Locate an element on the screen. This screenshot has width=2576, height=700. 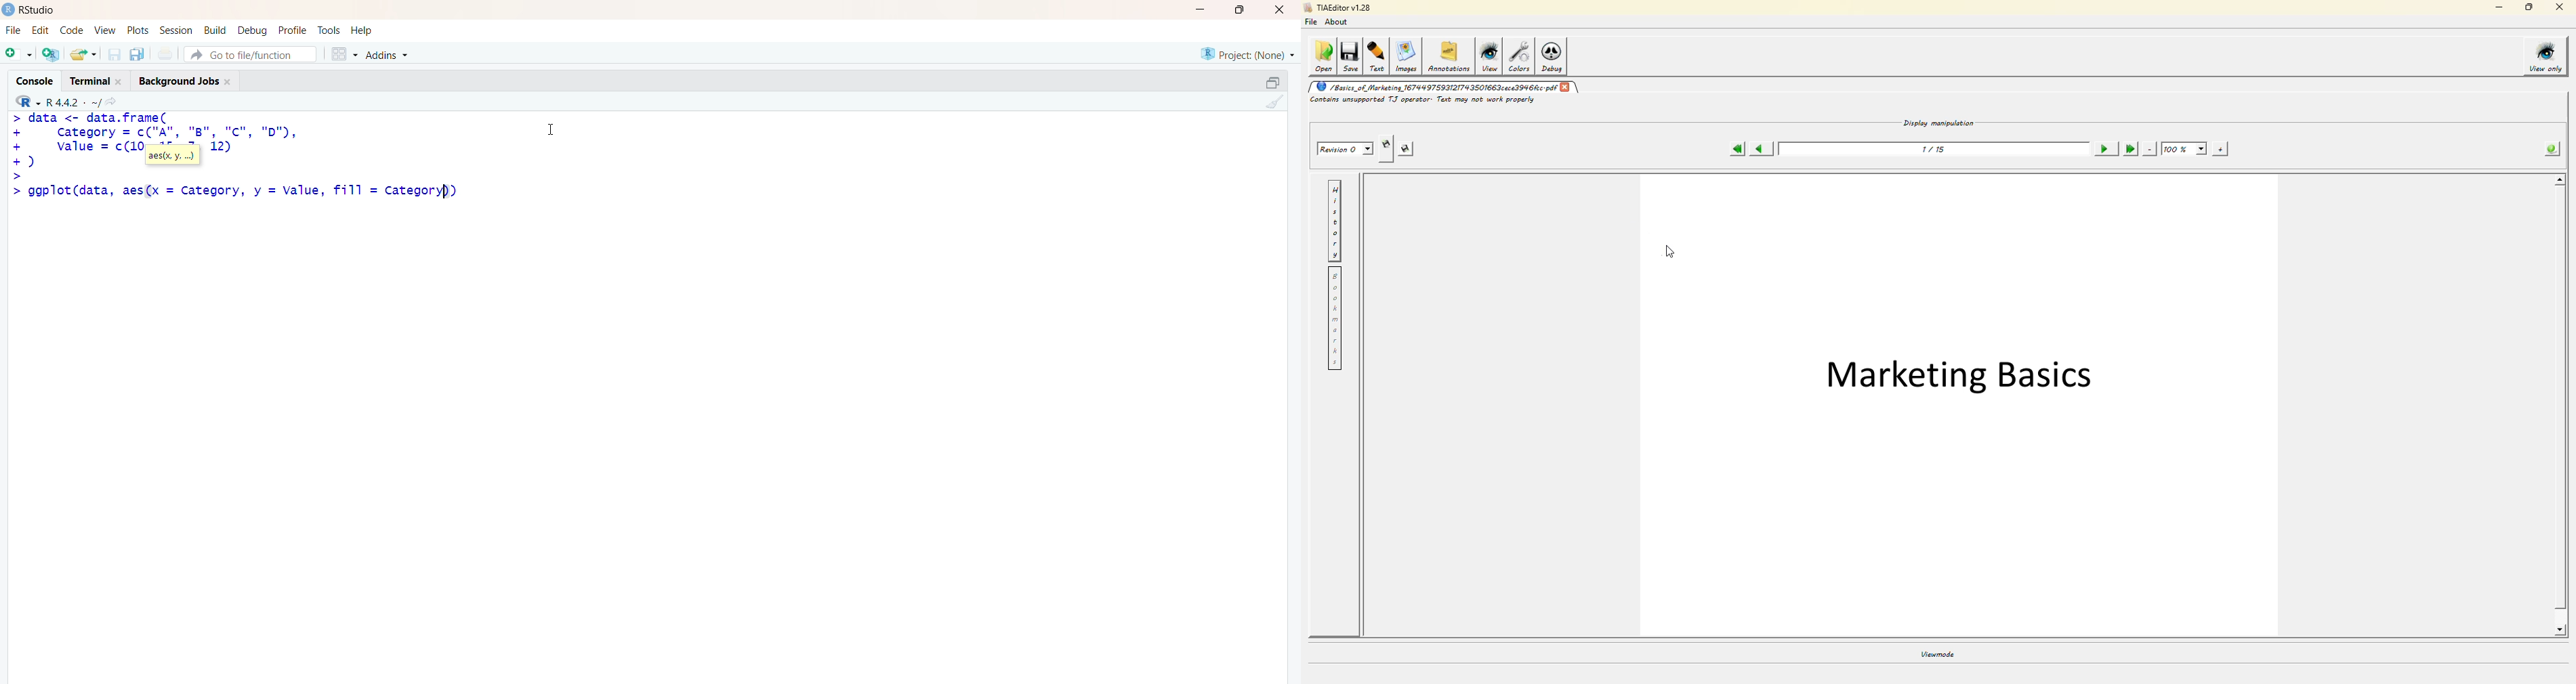
open an existing file is located at coordinates (83, 54).